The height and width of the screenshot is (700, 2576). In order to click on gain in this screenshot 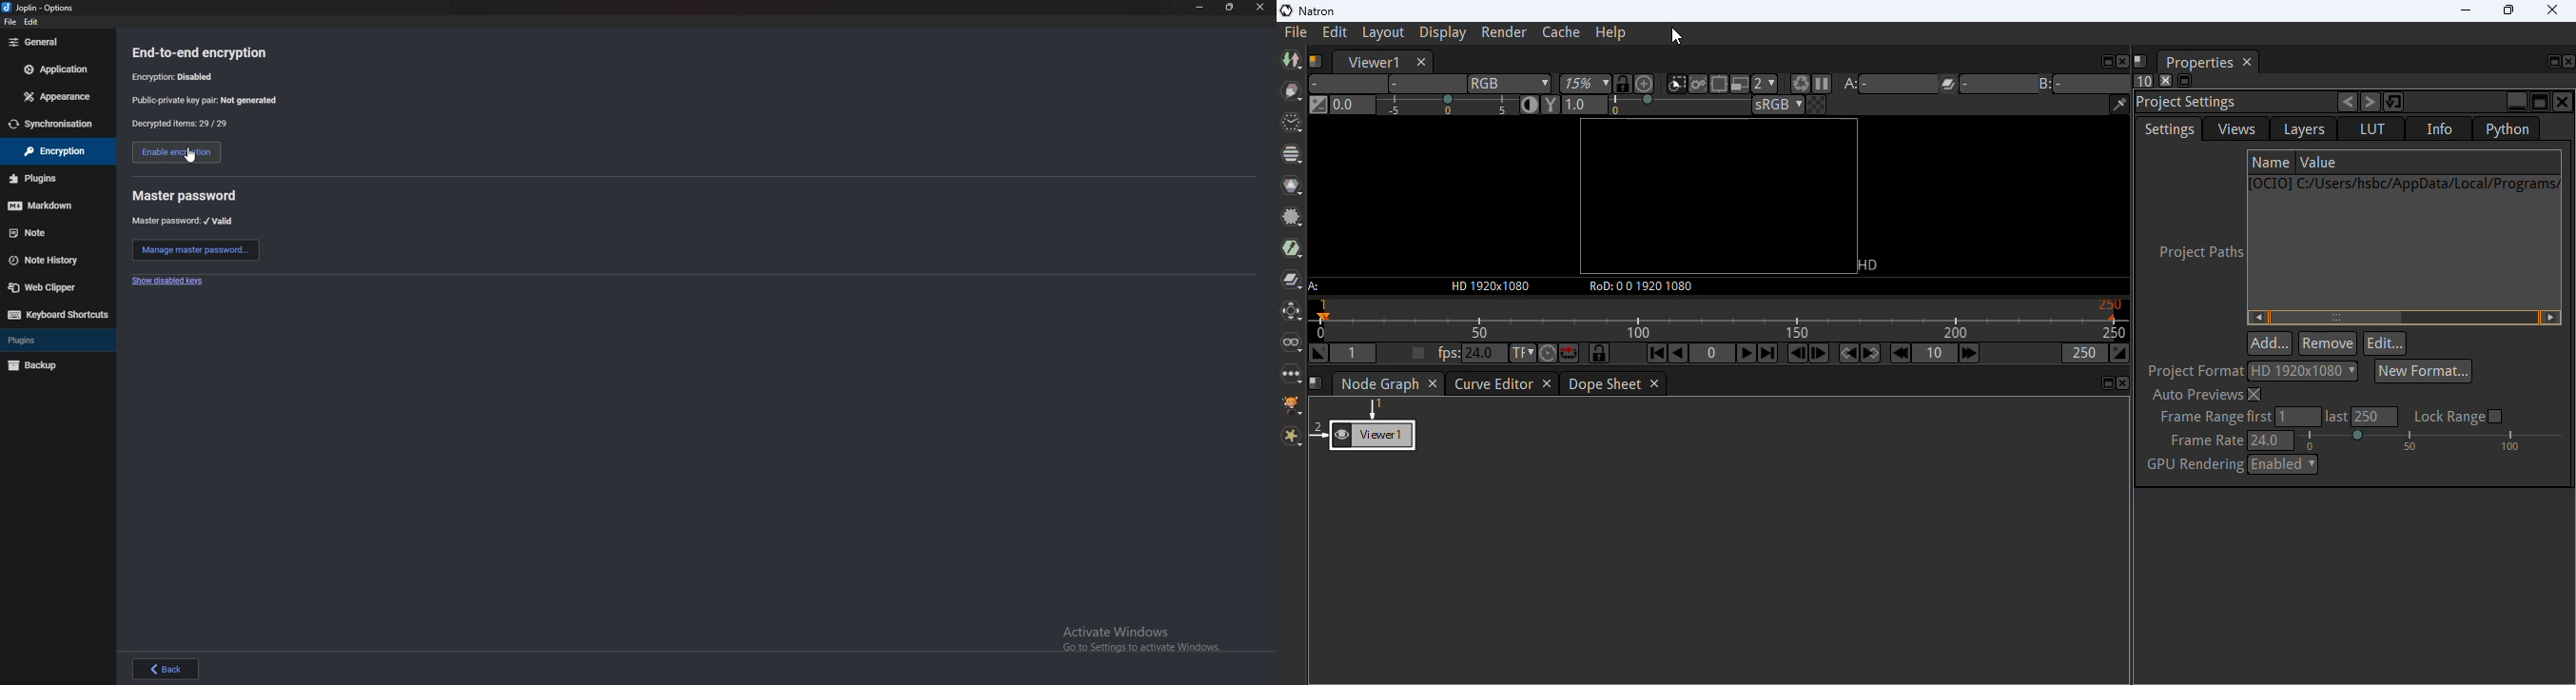, I will do `click(1423, 106)`.